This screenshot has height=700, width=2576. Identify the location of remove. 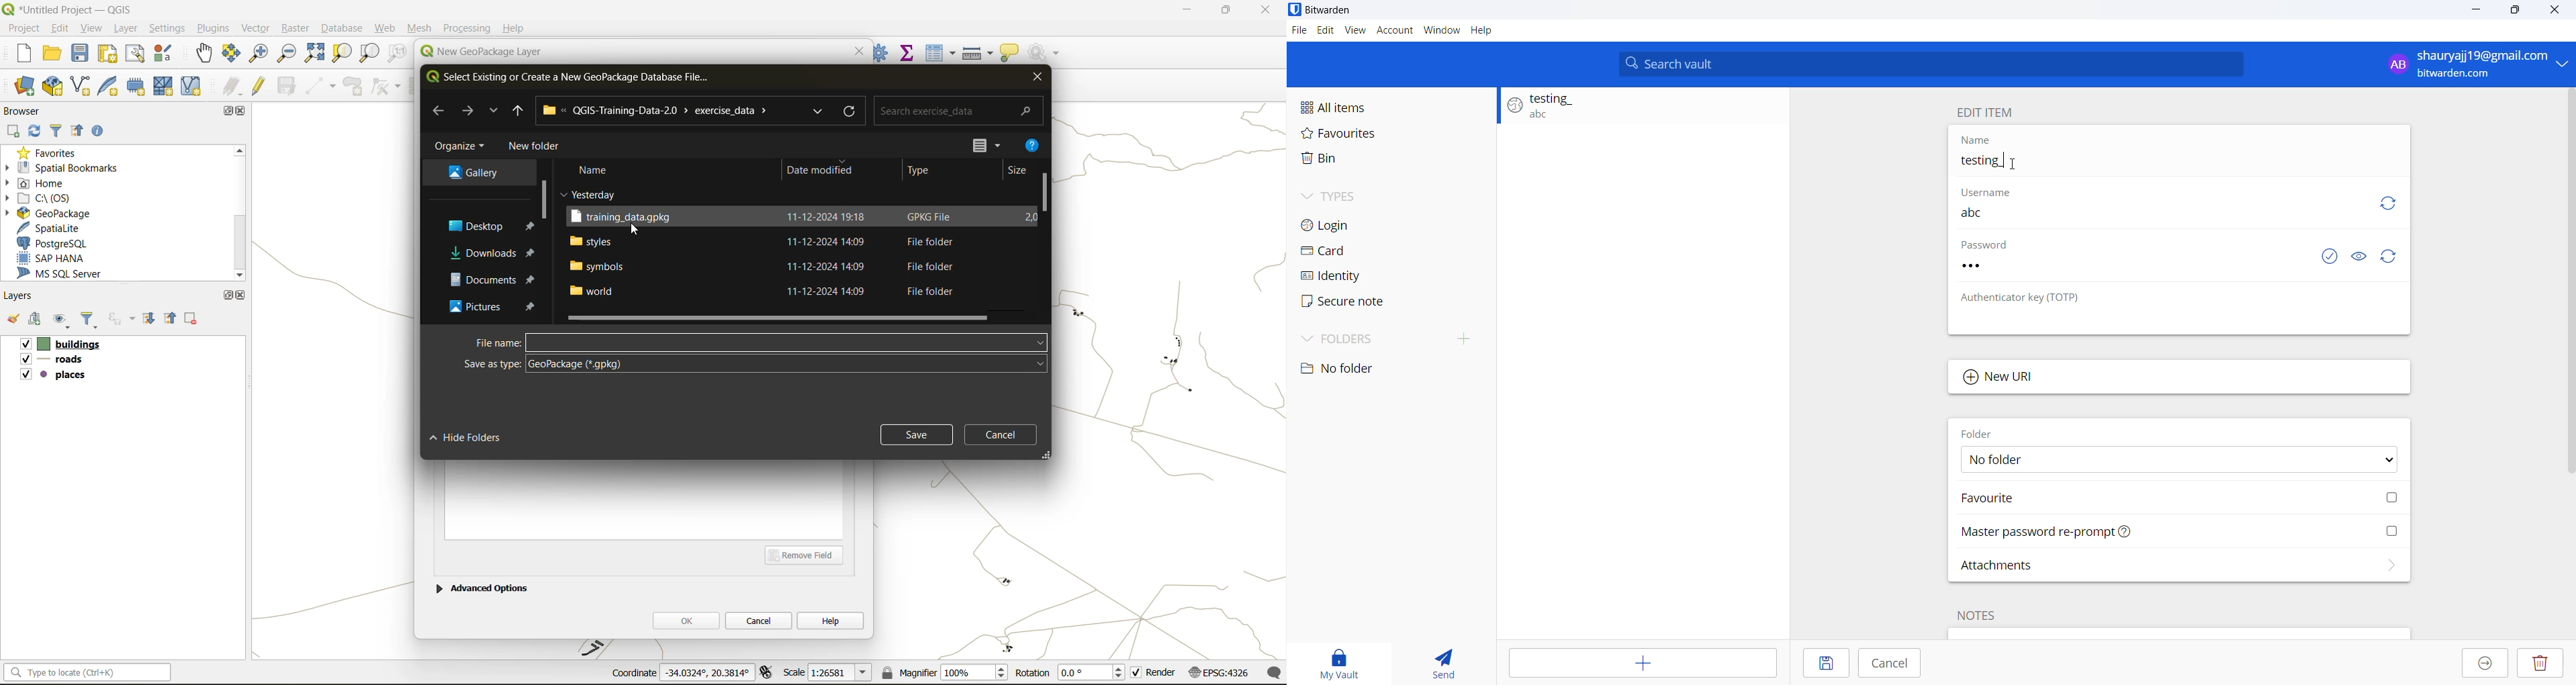
(192, 320).